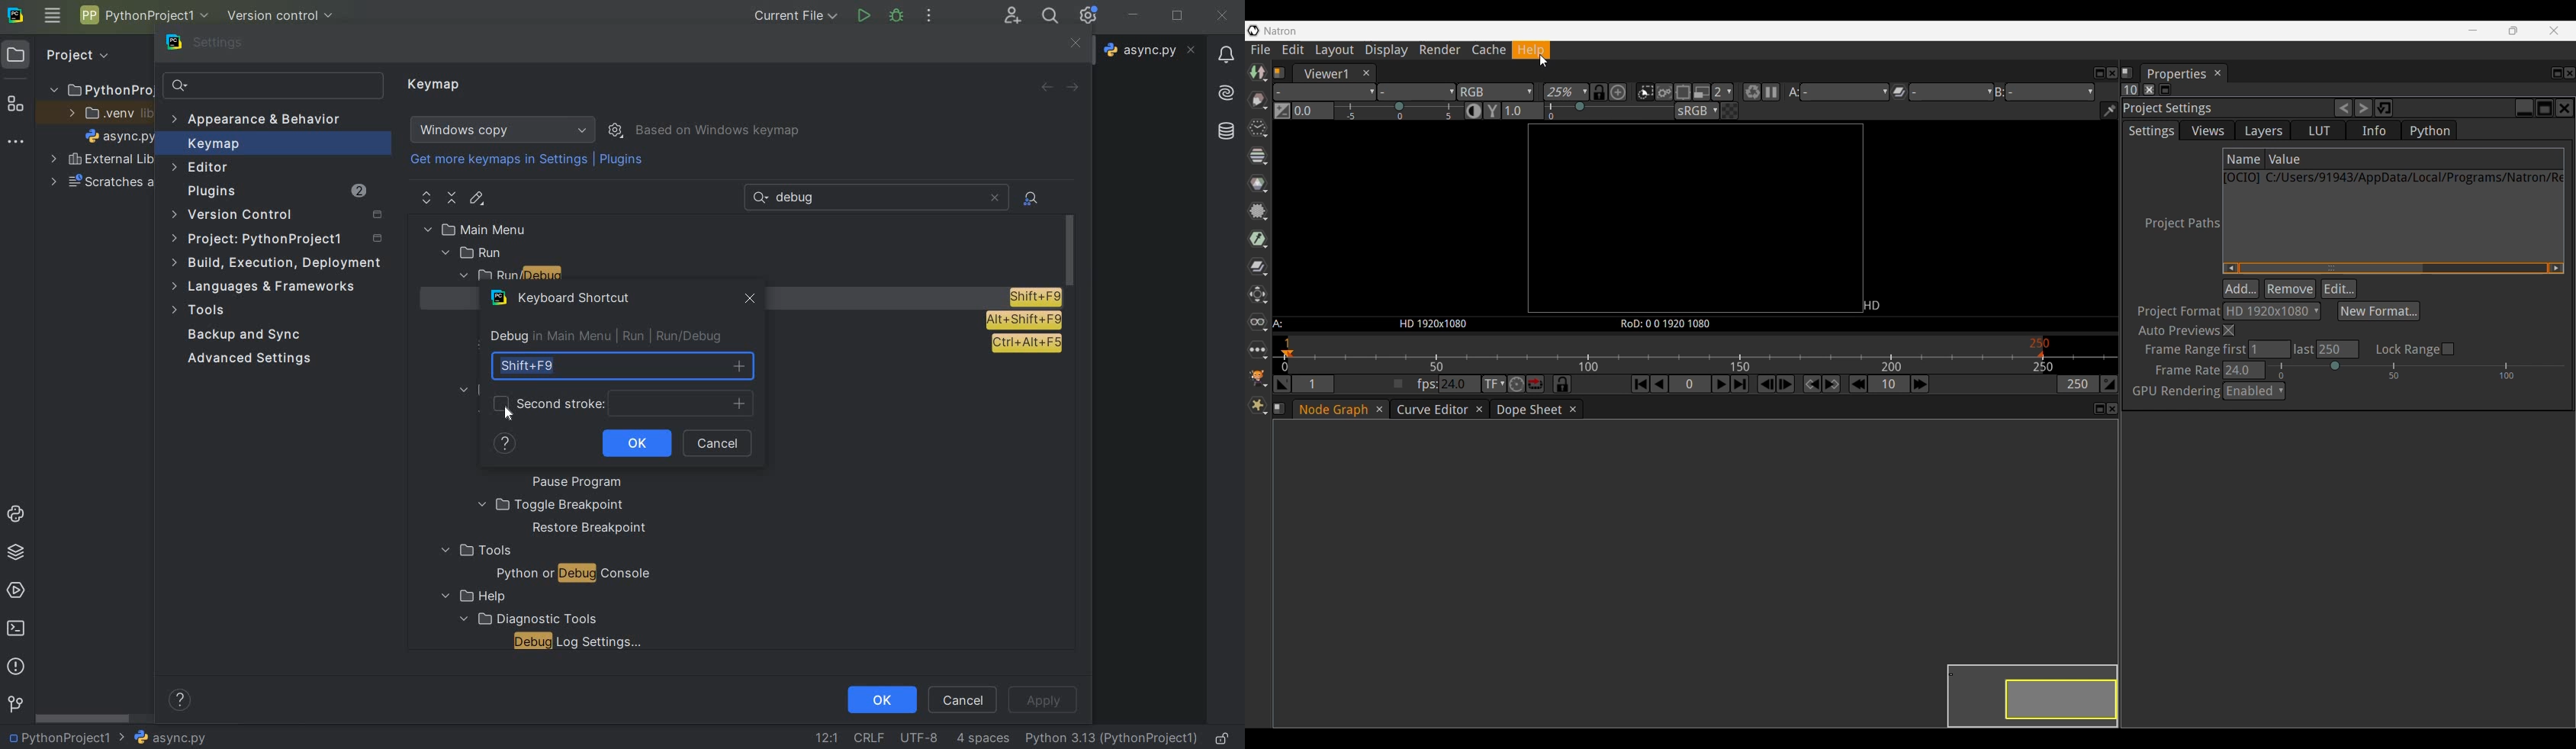 The height and width of the screenshot is (756, 2576). I want to click on version control, so click(285, 17).